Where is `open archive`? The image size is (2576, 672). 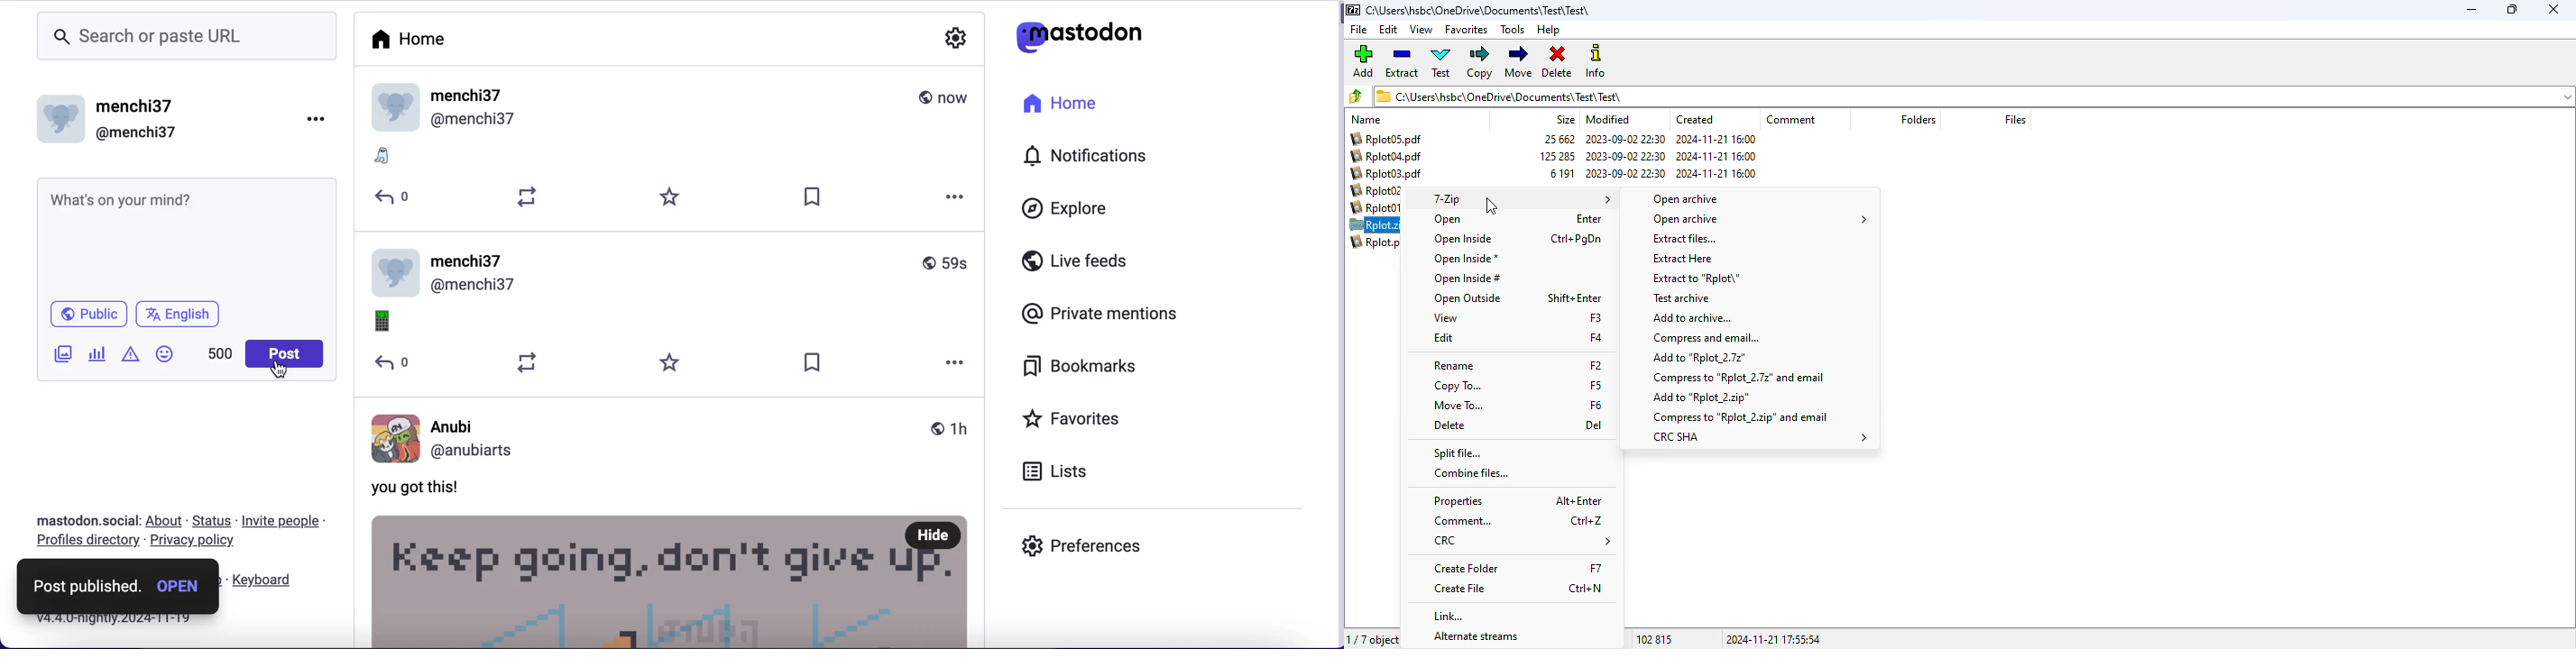
open archive is located at coordinates (1760, 219).